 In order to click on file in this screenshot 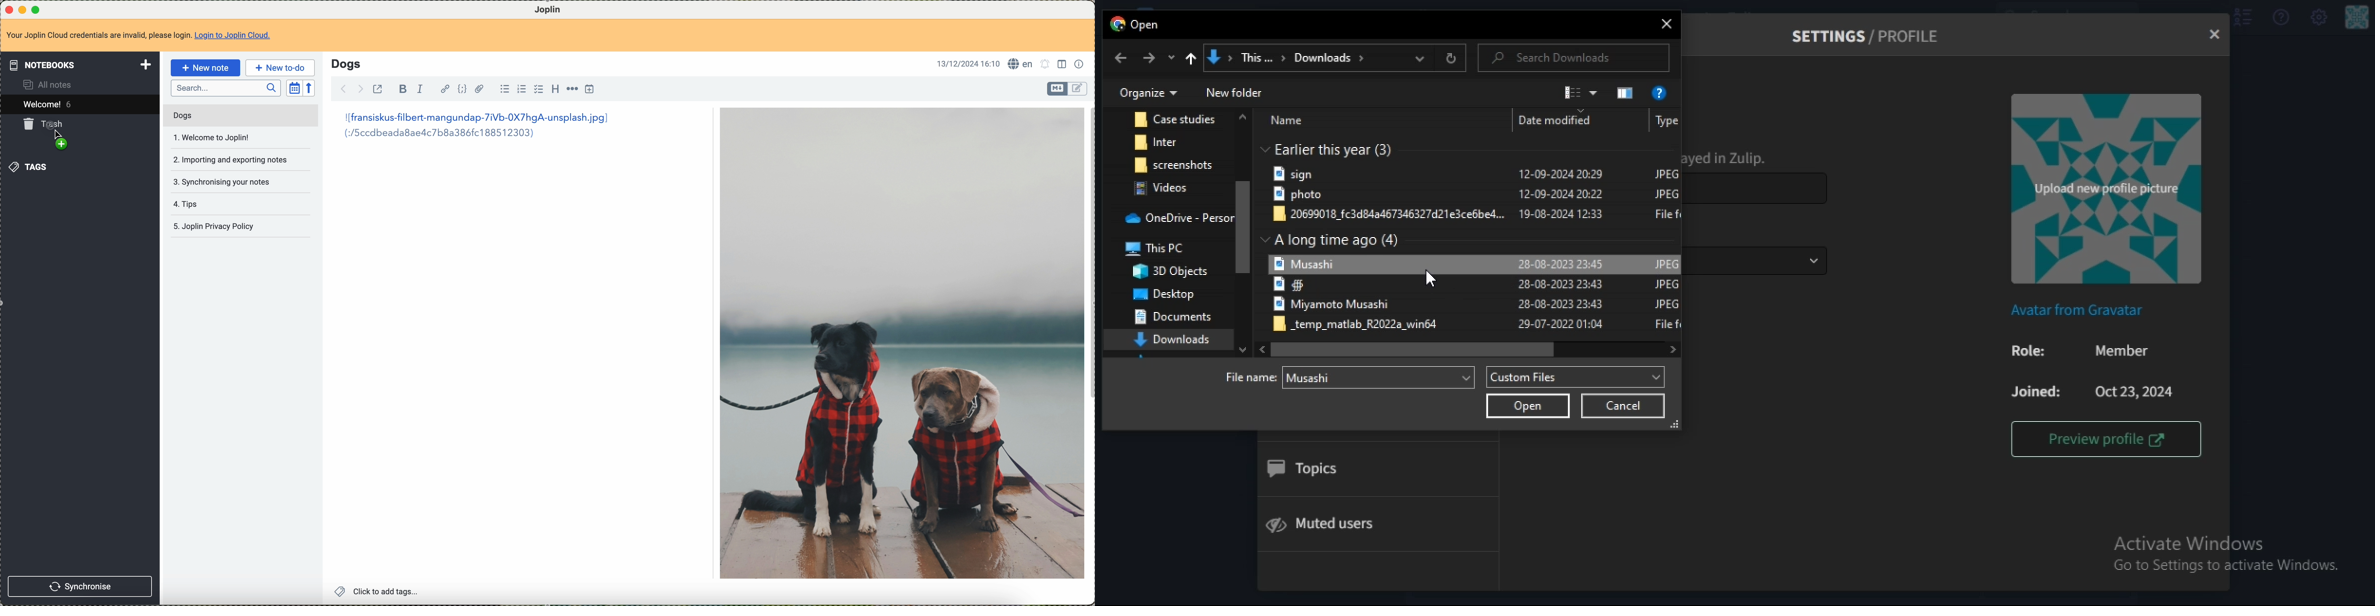, I will do `click(1171, 142)`.